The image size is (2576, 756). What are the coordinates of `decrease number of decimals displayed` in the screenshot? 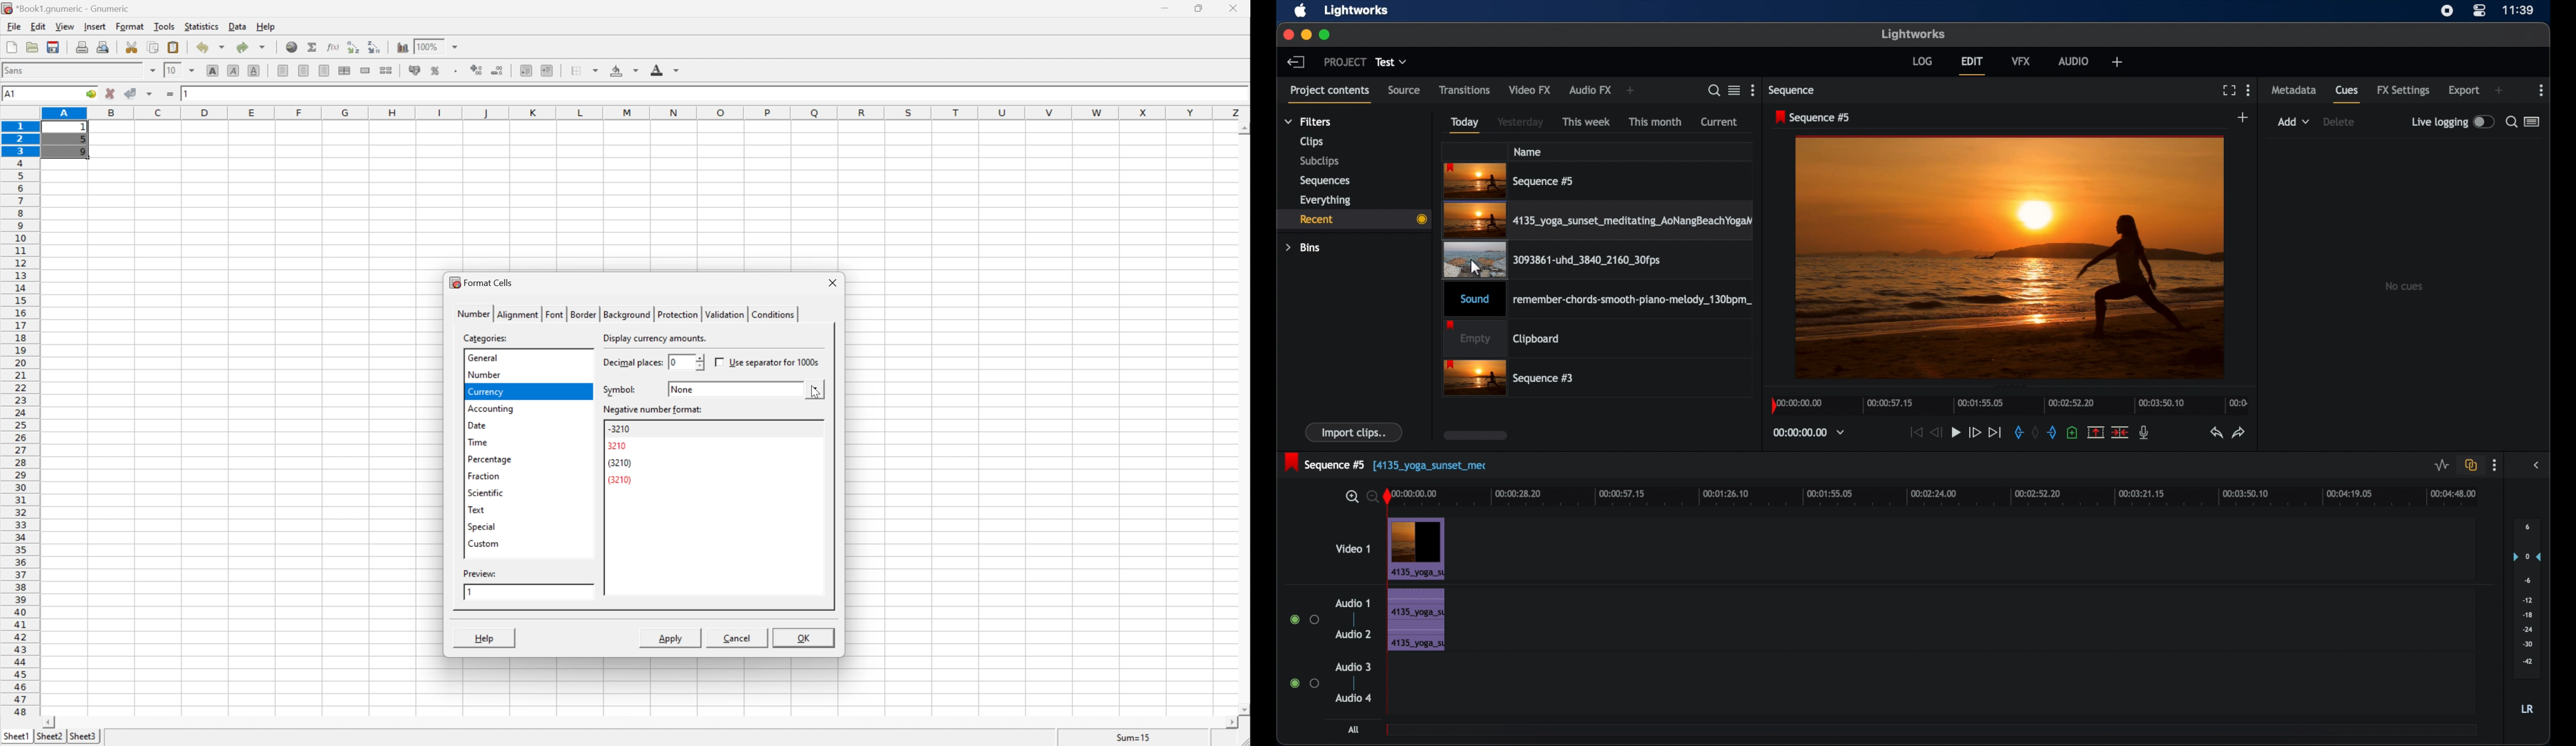 It's located at (496, 70).